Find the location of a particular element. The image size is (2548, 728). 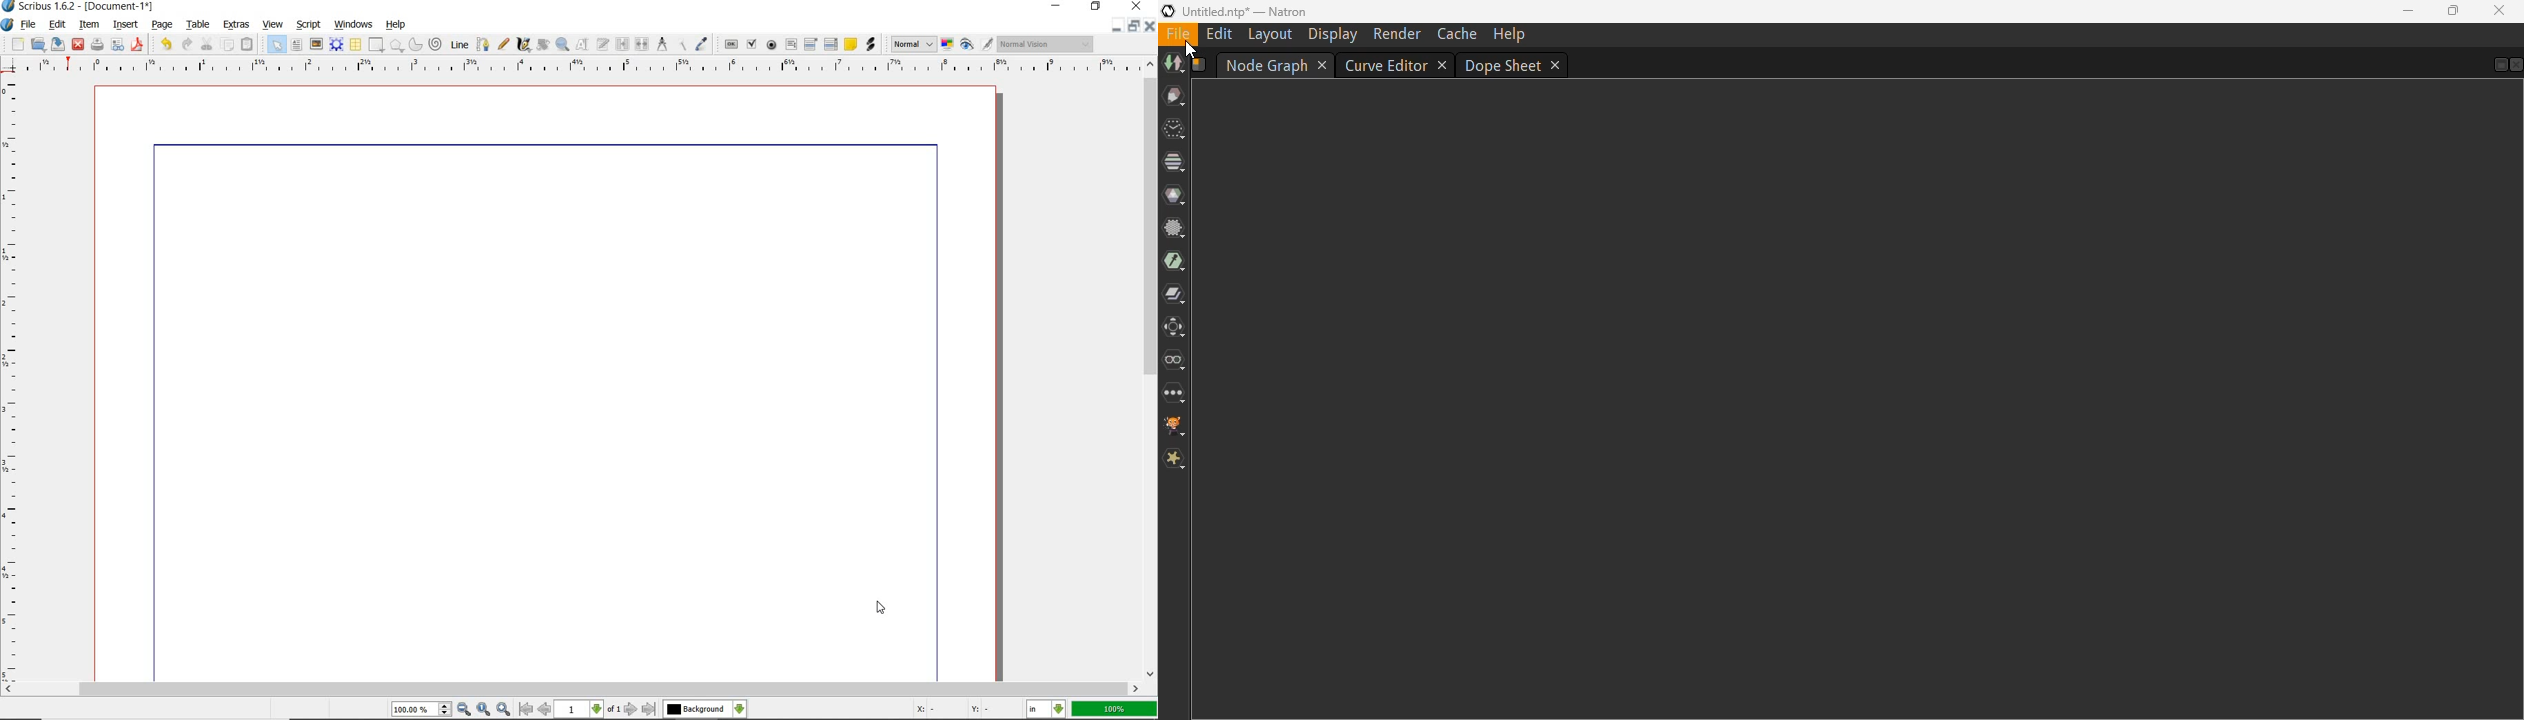

preflight verifier is located at coordinates (117, 46).